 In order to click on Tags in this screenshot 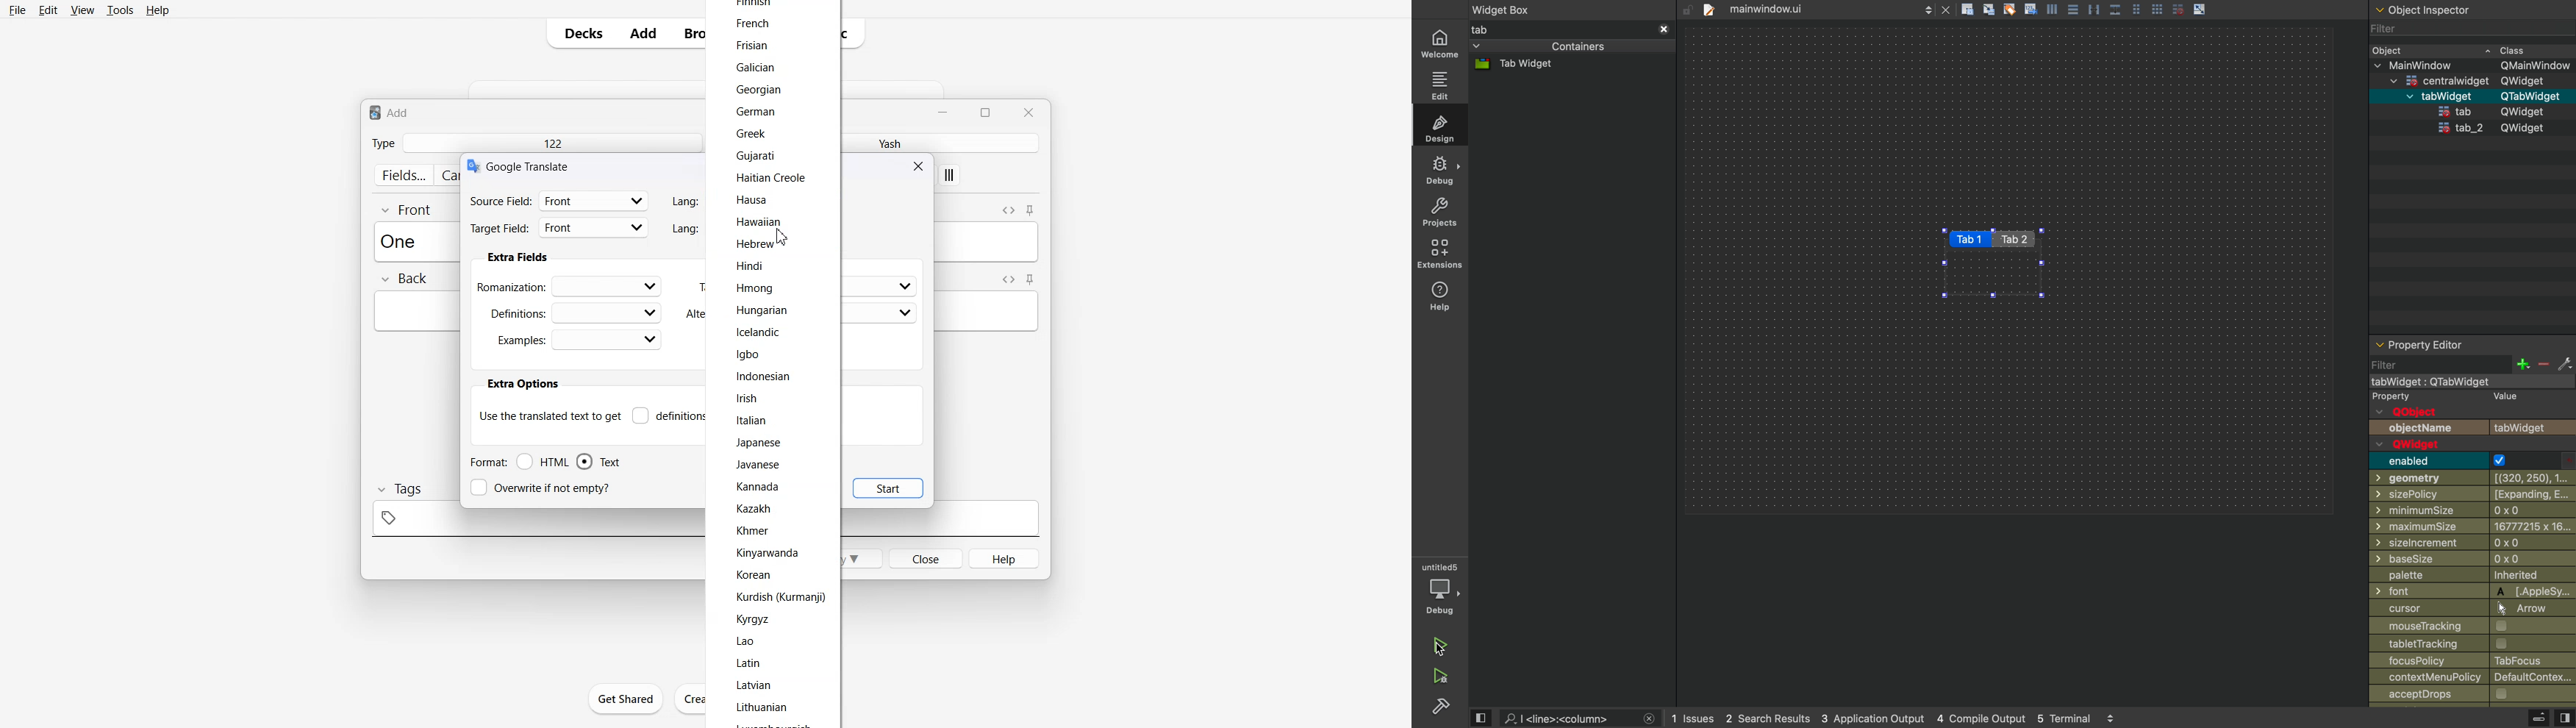, I will do `click(398, 489)`.